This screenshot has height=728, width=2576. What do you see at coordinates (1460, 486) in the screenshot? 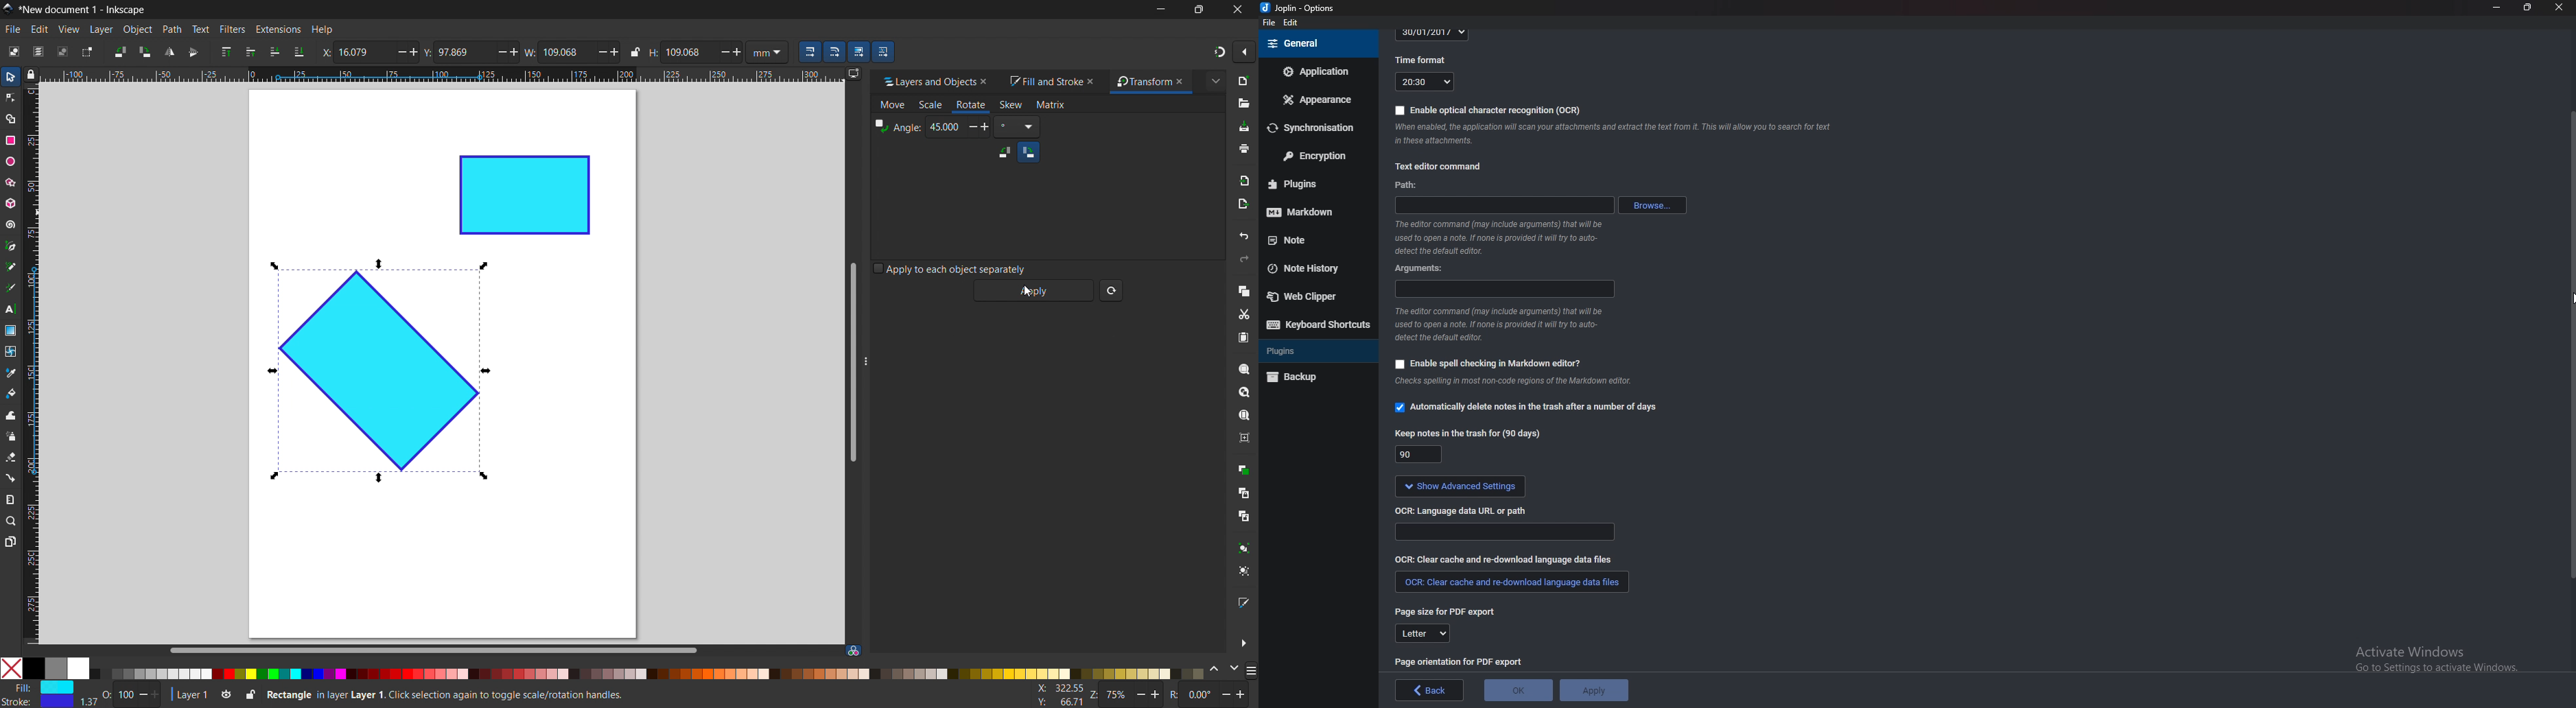
I see `show Advanced settings` at bounding box center [1460, 486].